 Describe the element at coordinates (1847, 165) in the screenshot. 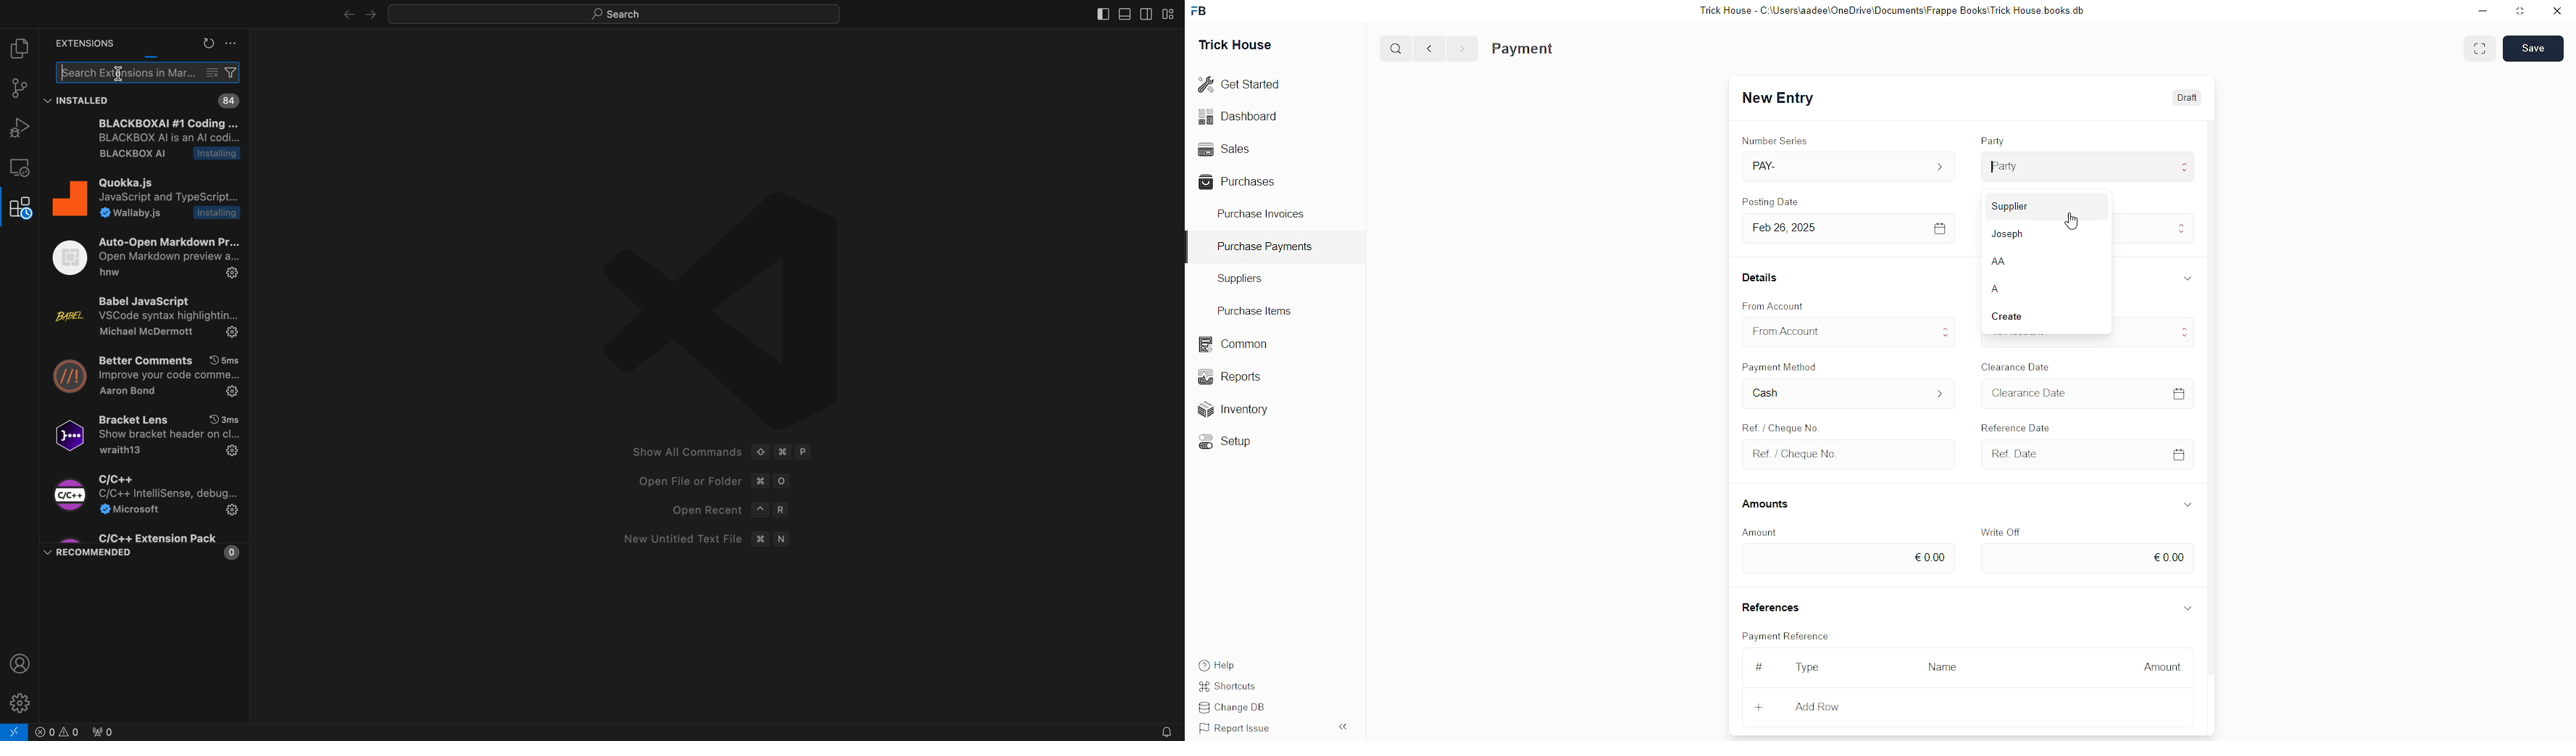

I see `PAY-` at that location.